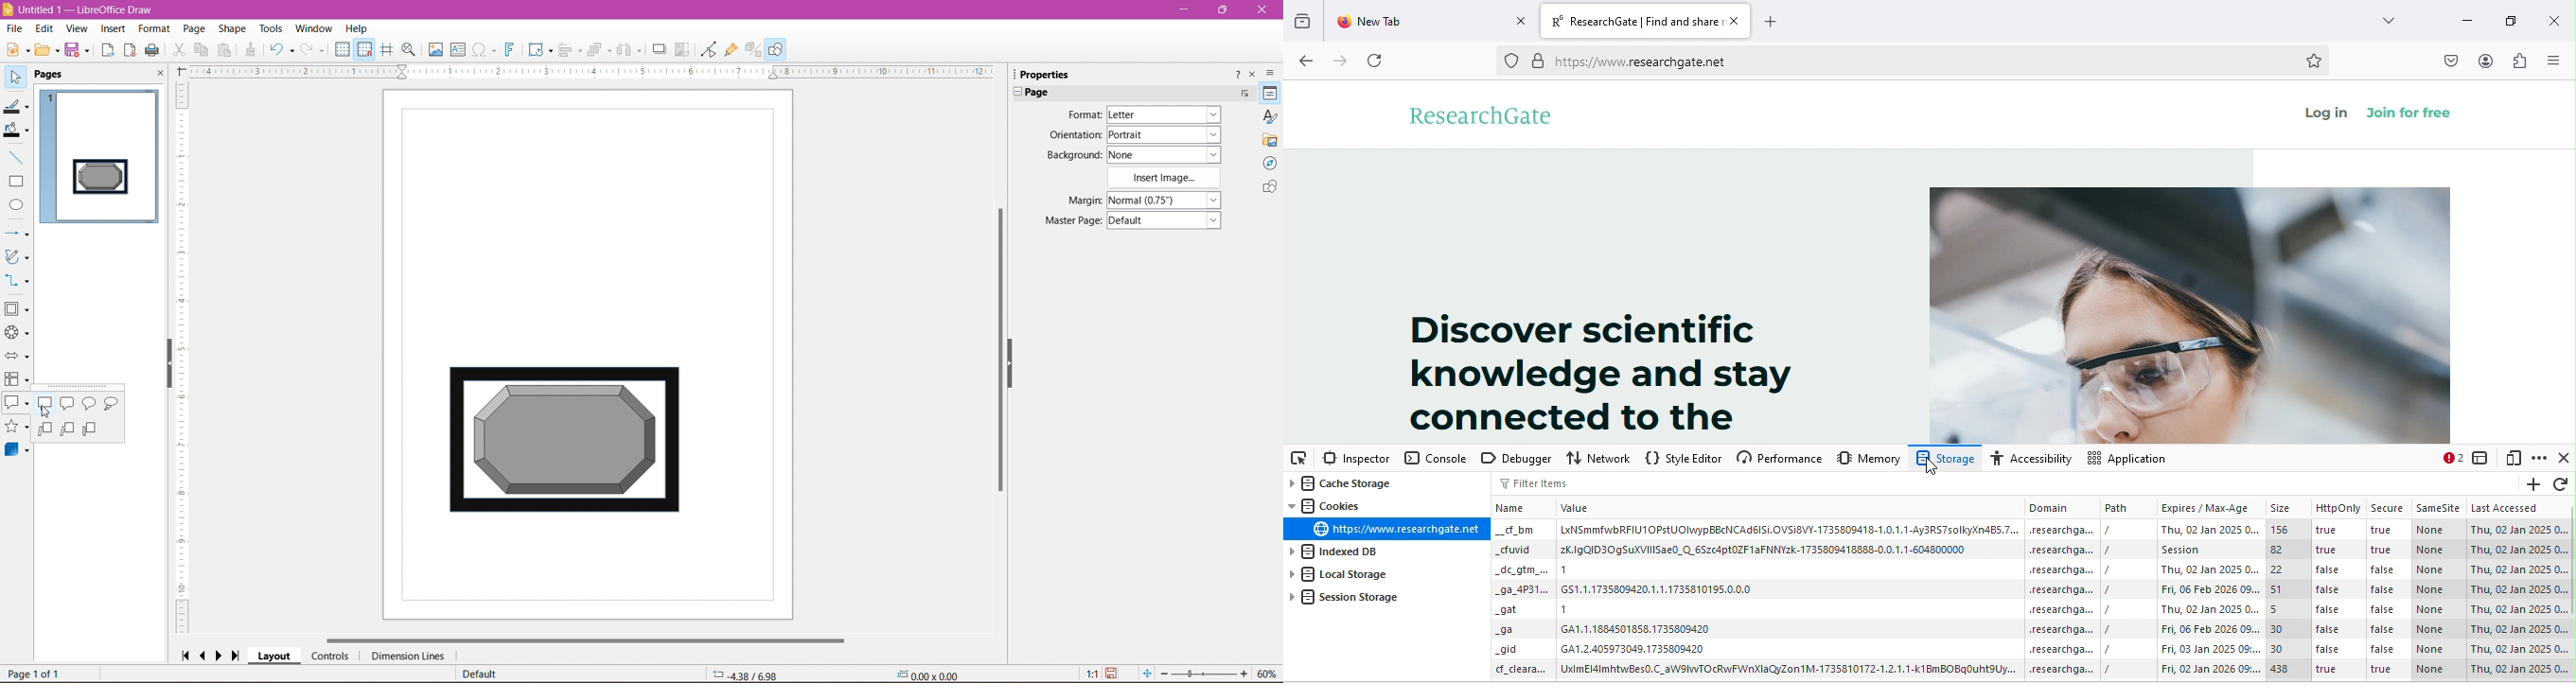  Describe the element at coordinates (485, 50) in the screenshot. I see ` Insert Special Characters` at that location.